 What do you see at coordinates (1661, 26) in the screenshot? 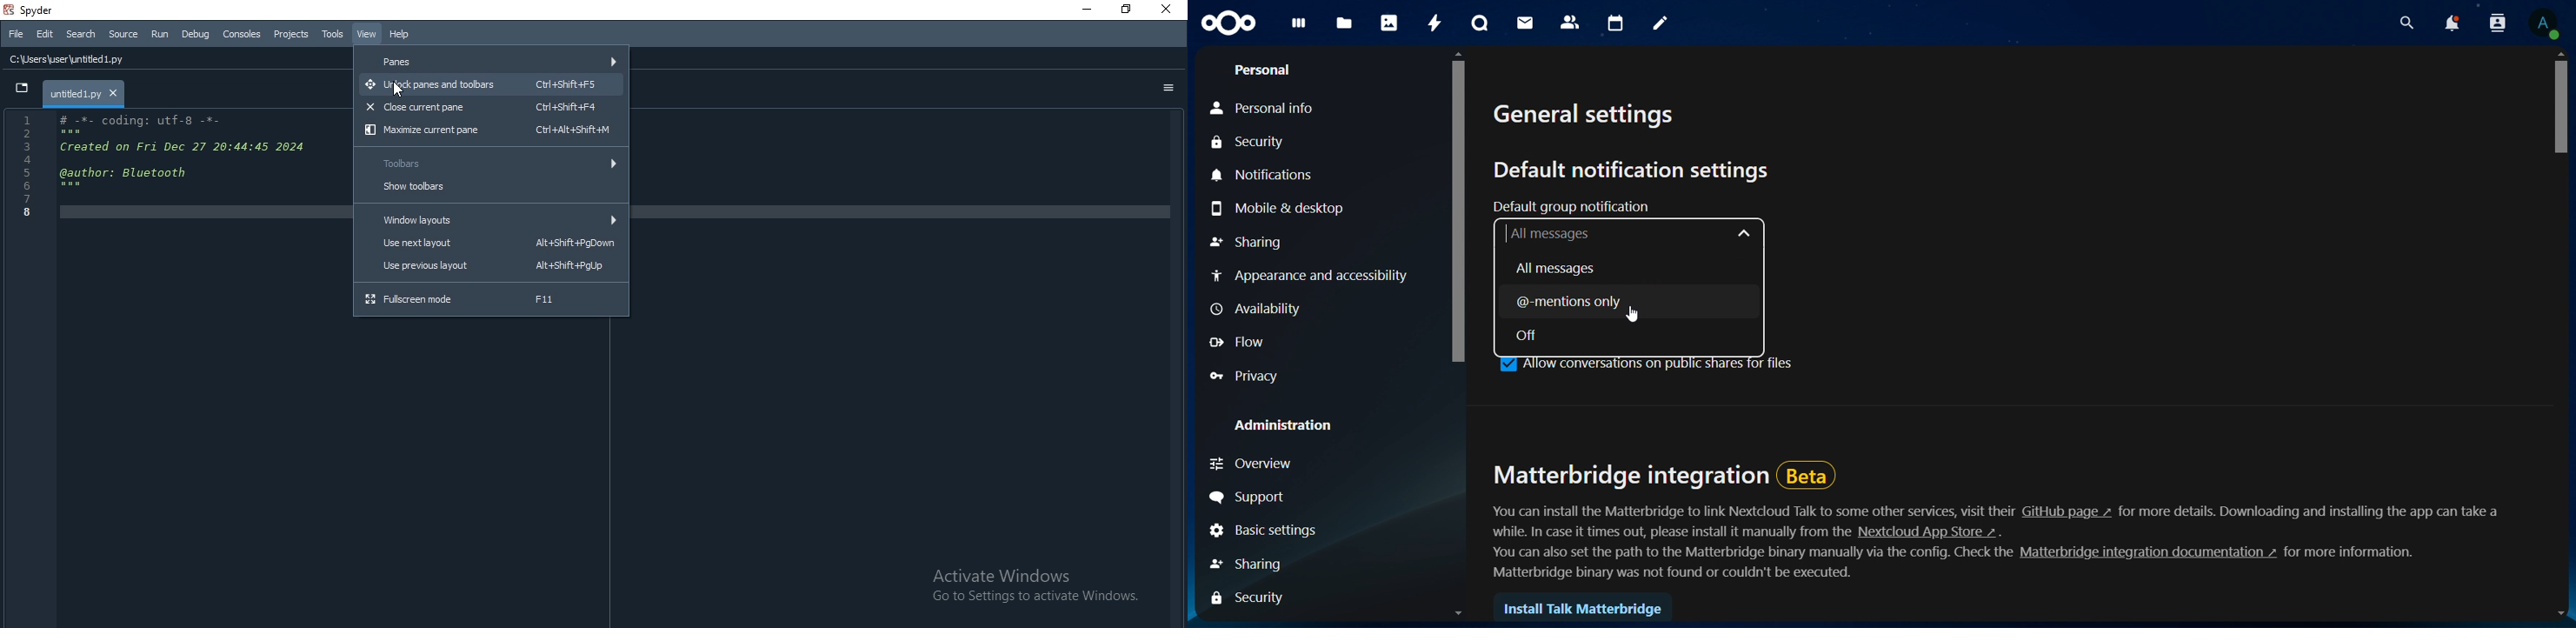
I see `notes` at bounding box center [1661, 26].